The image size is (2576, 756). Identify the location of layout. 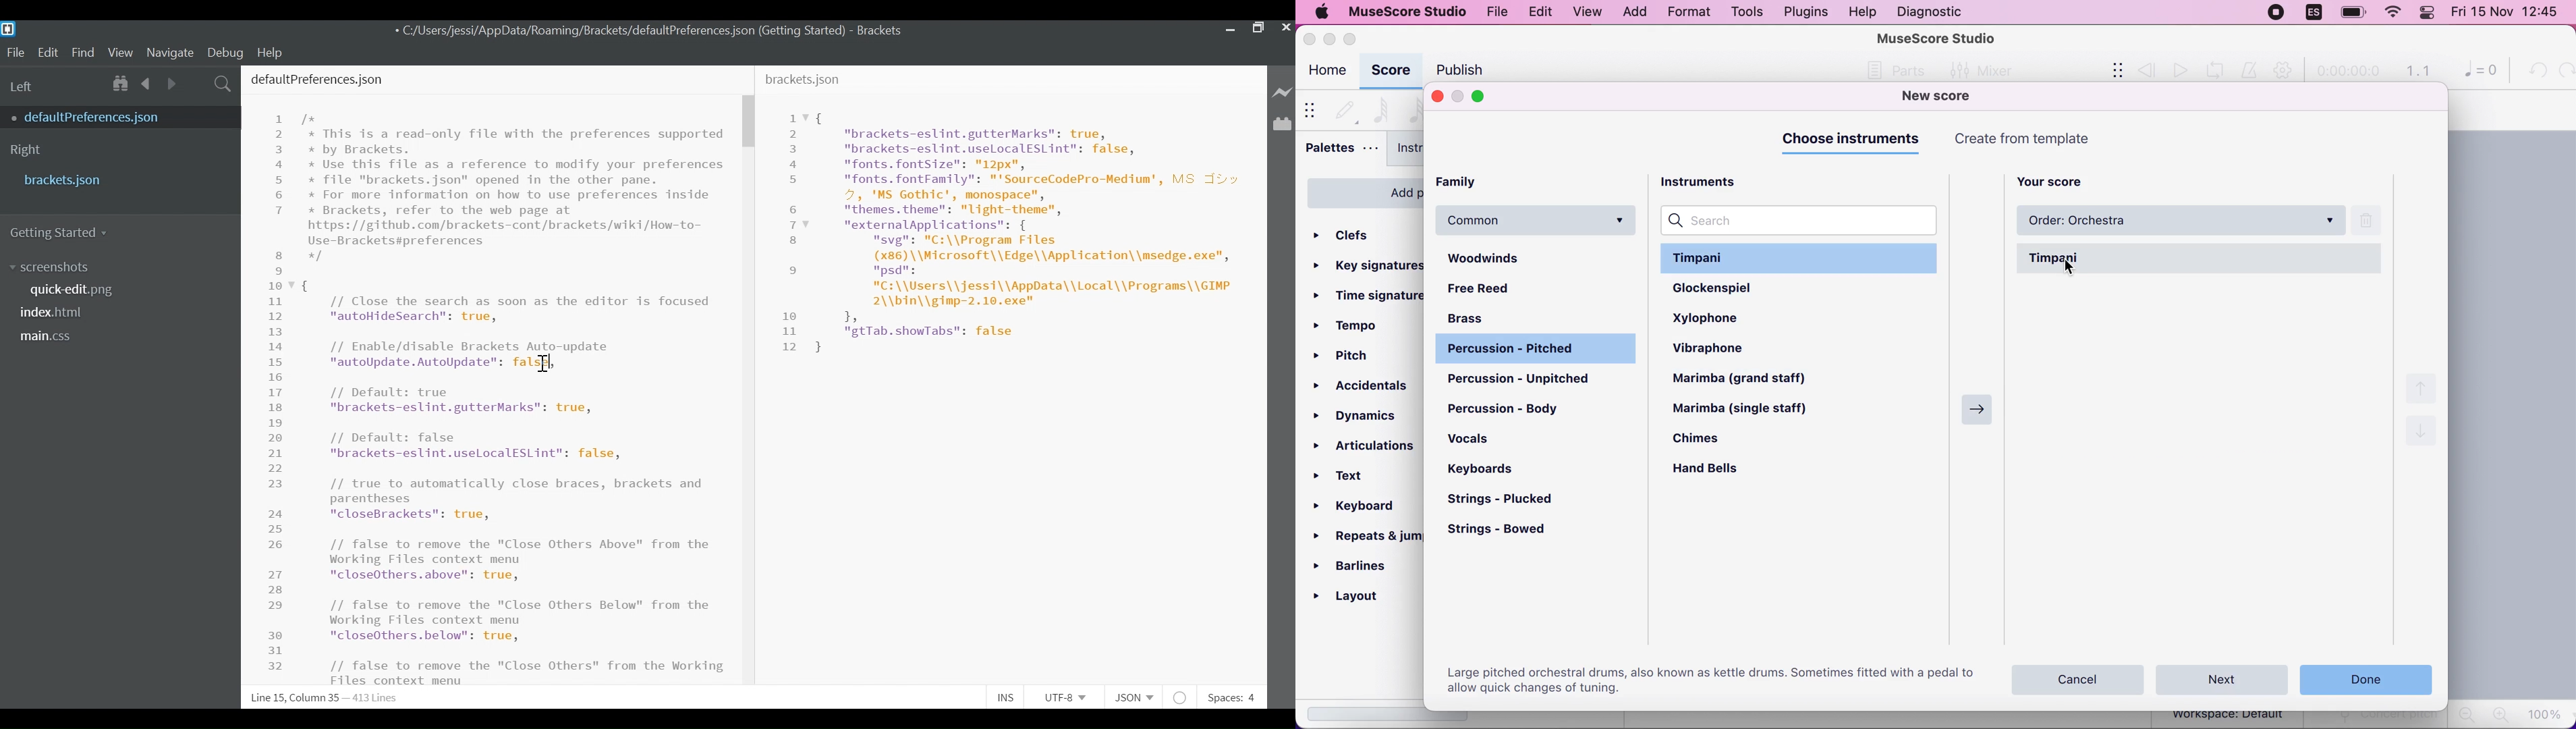
(1362, 596).